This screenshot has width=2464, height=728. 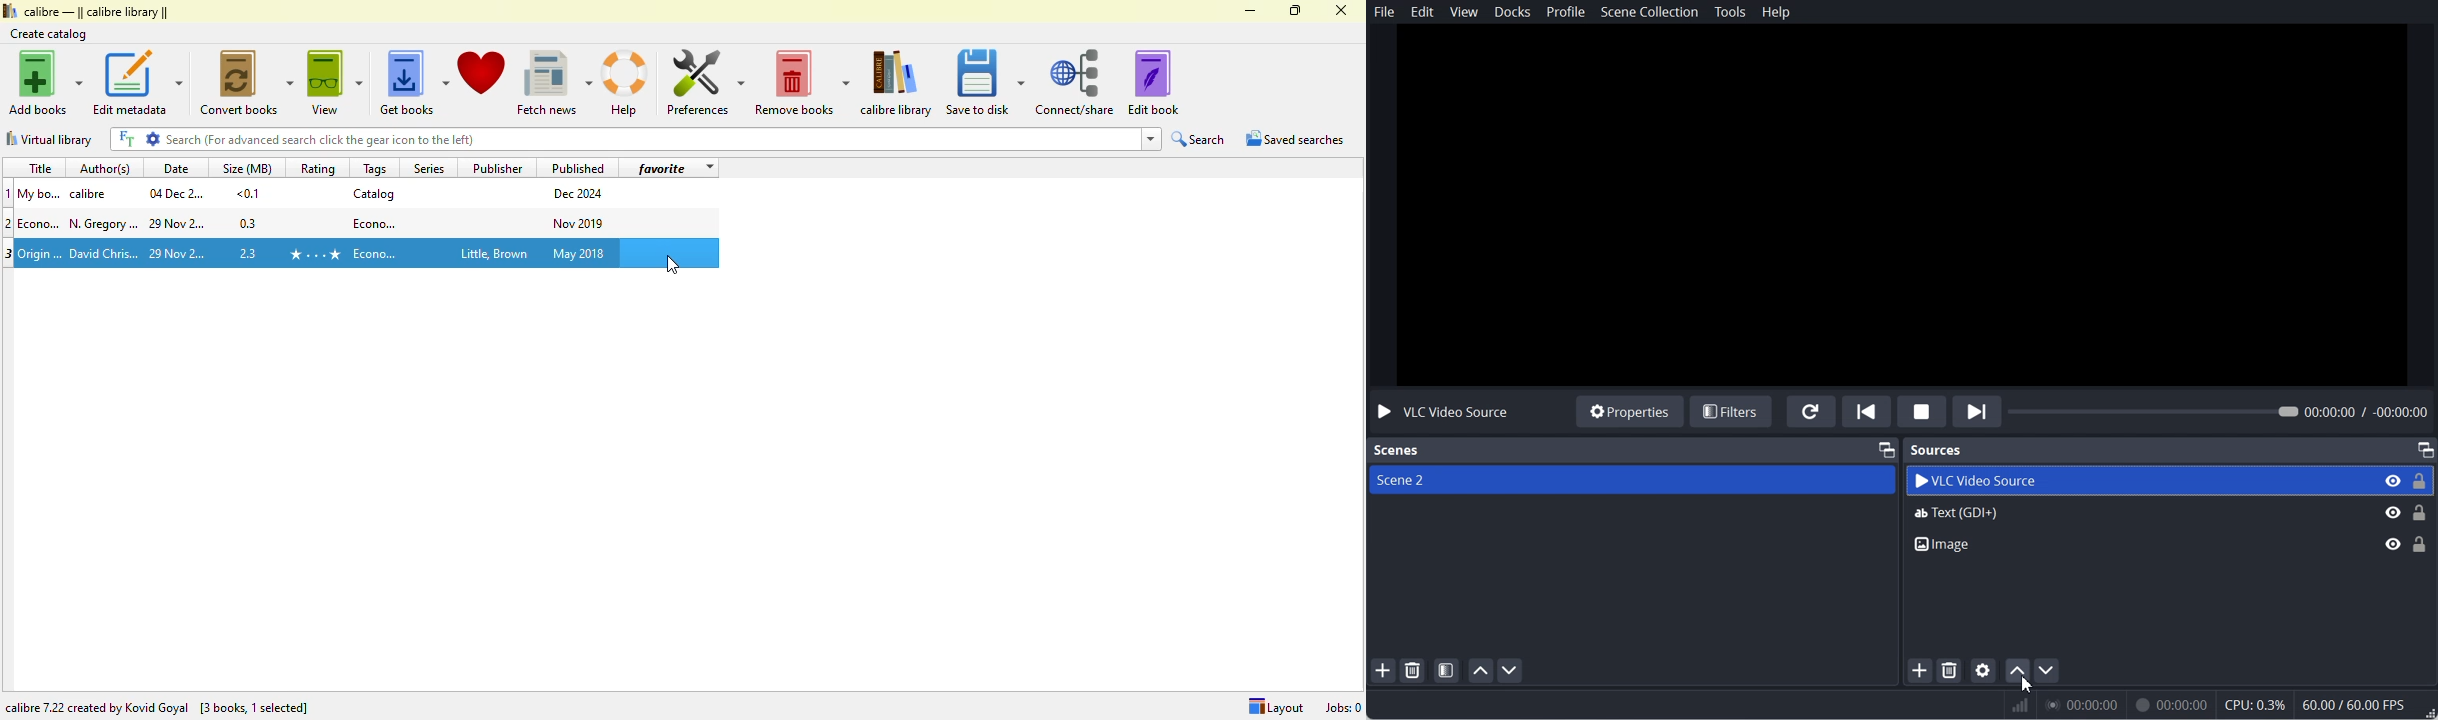 I want to click on Text GDI+, so click(x=2170, y=516).